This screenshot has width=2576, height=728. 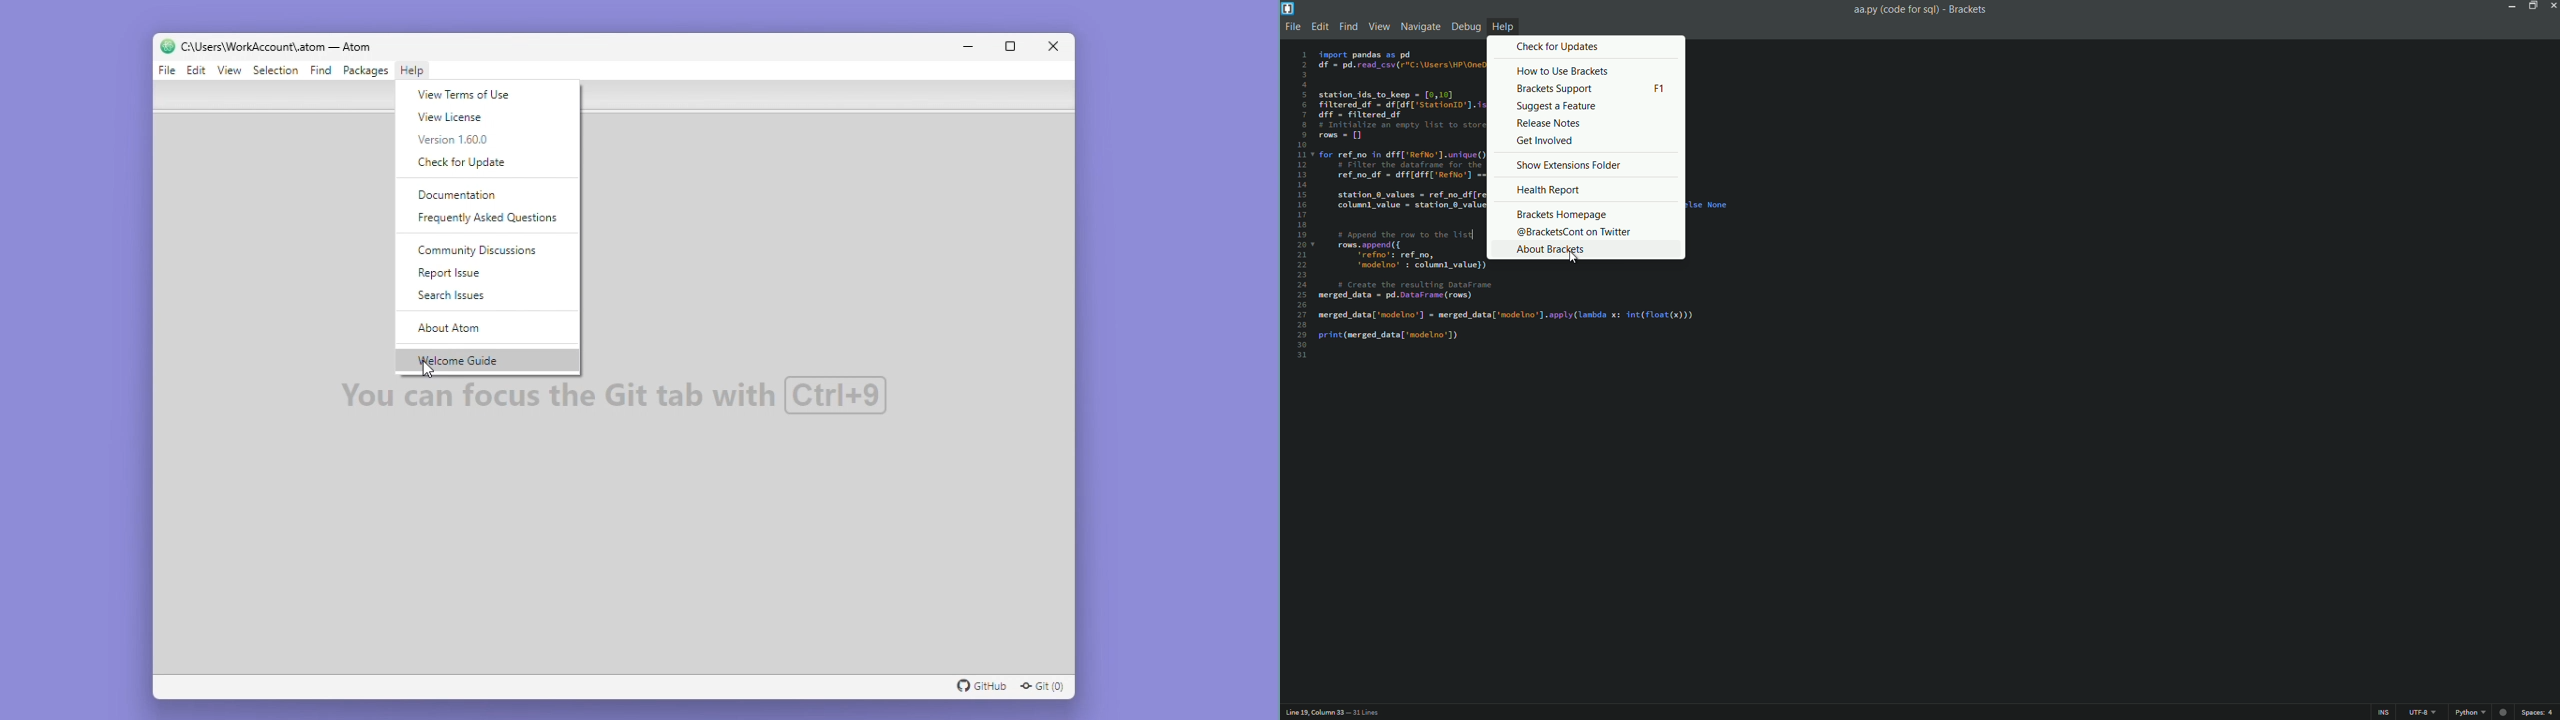 What do you see at coordinates (414, 71) in the screenshot?
I see `Help` at bounding box center [414, 71].